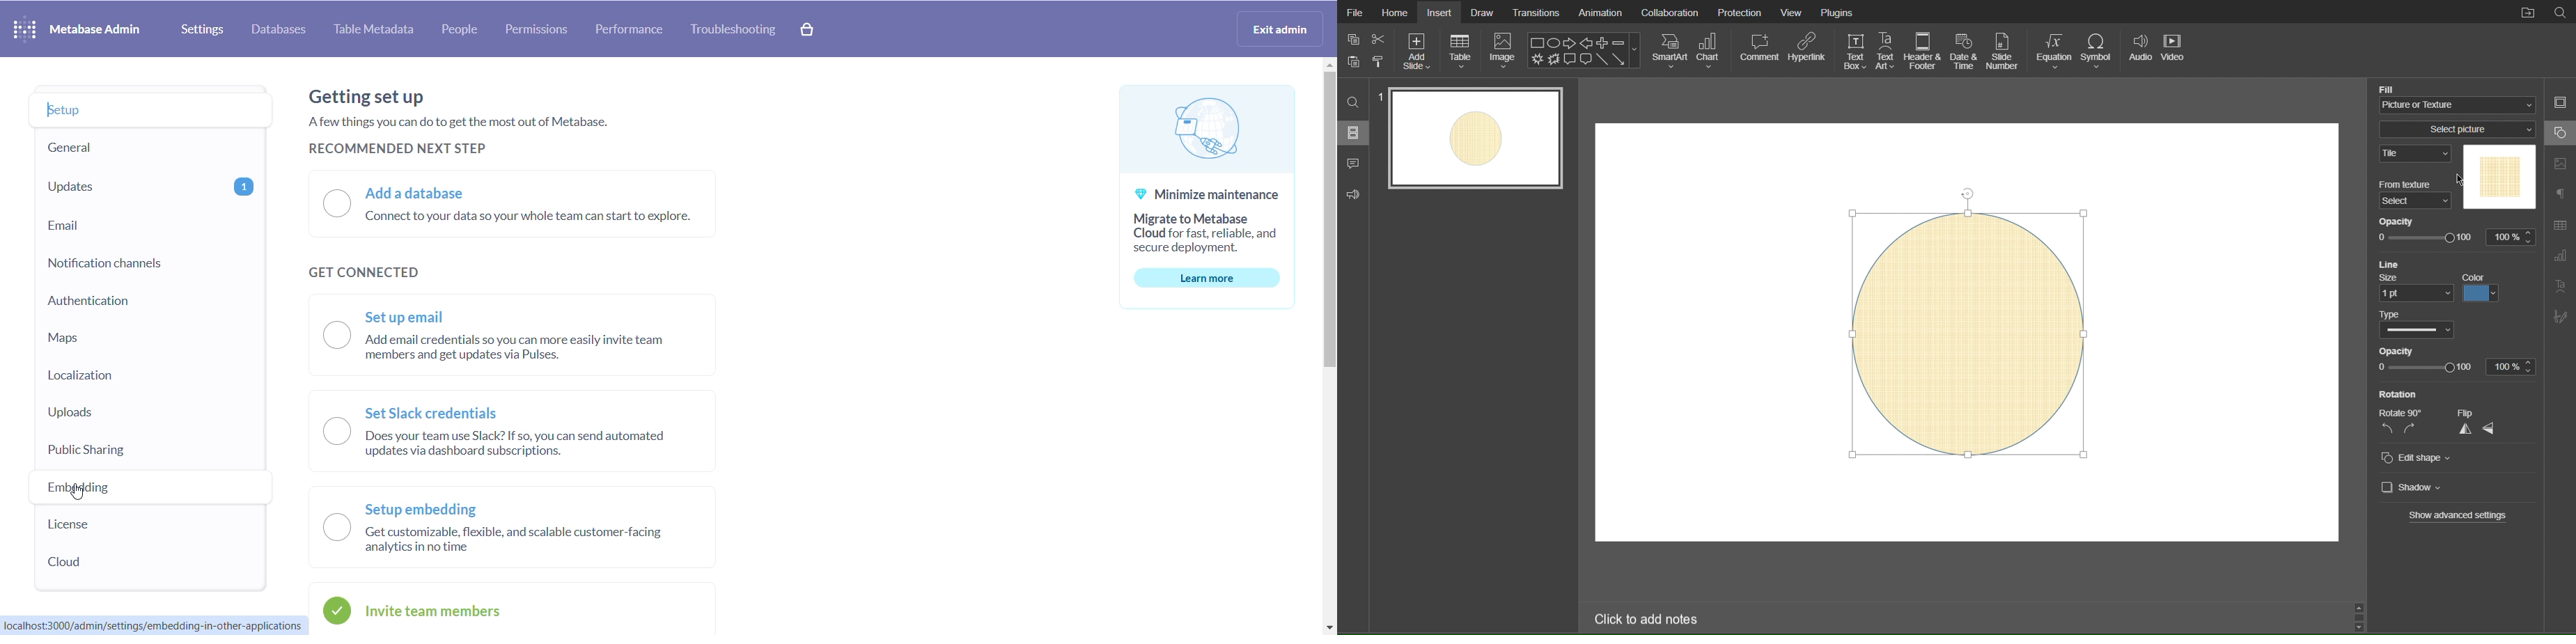 The image size is (2576, 644). I want to click on picture or texture, so click(2459, 104).